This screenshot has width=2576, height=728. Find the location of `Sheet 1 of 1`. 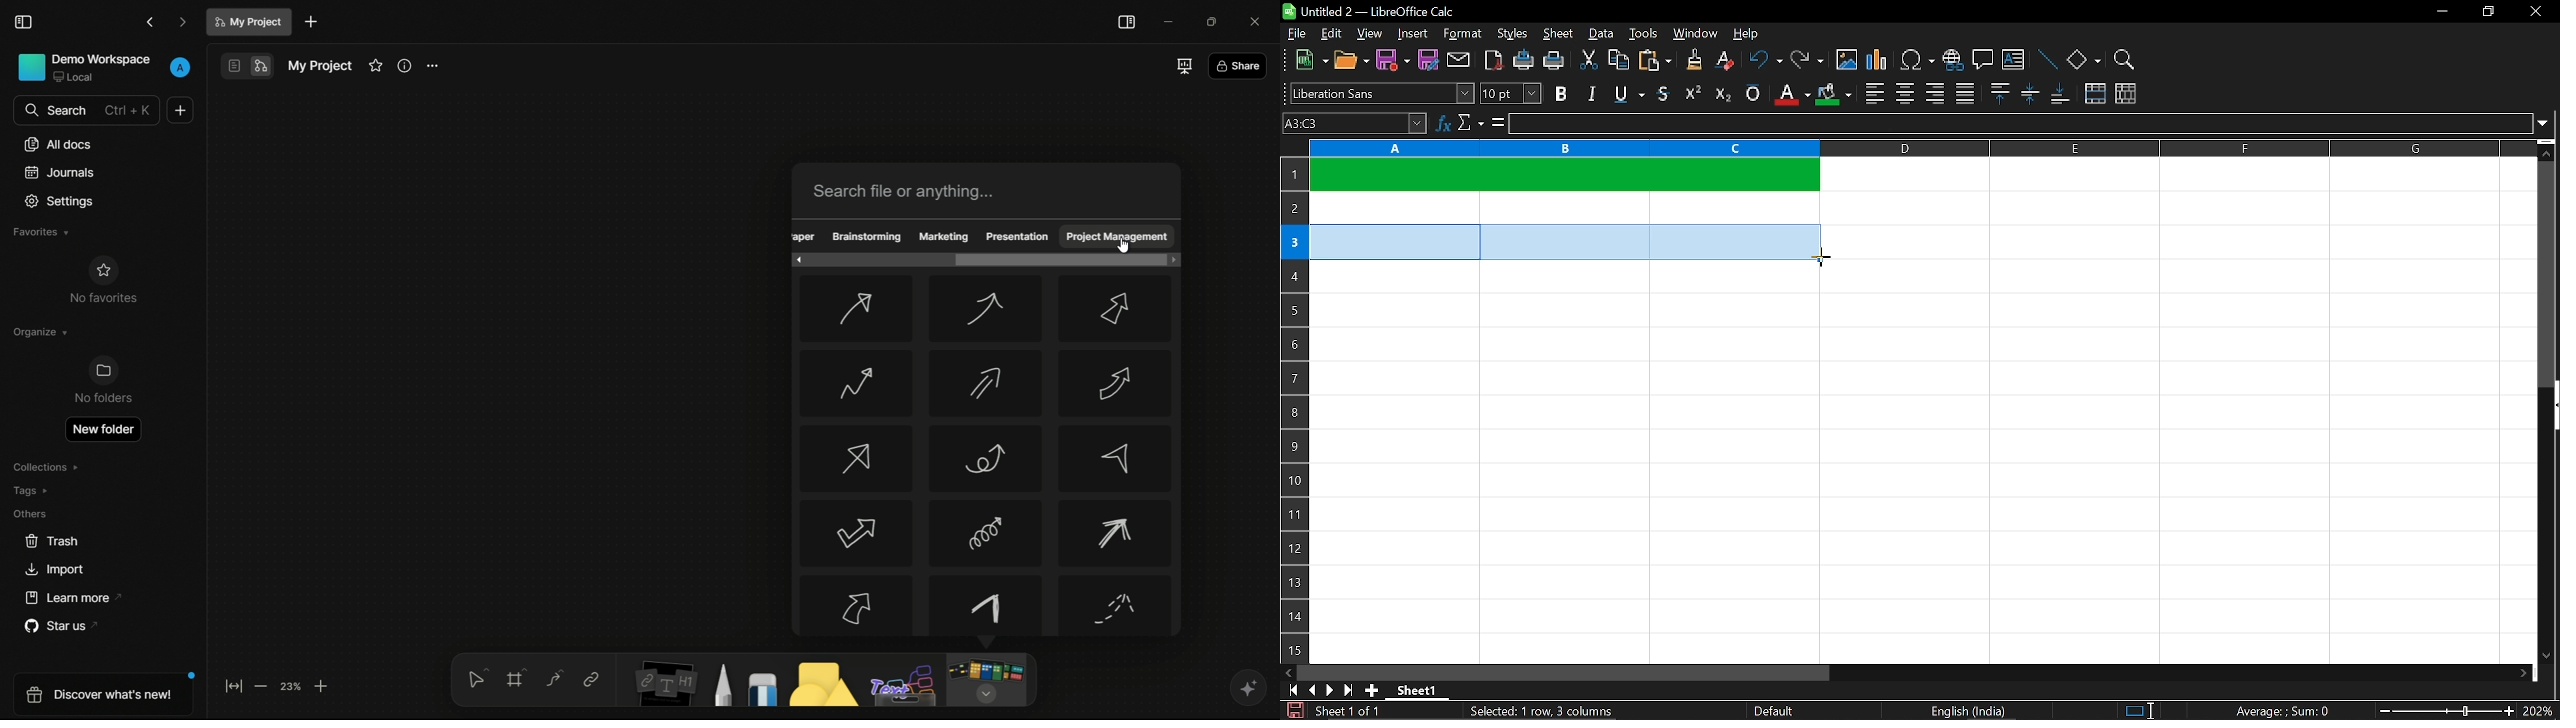

Sheet 1 of 1 is located at coordinates (1348, 711).